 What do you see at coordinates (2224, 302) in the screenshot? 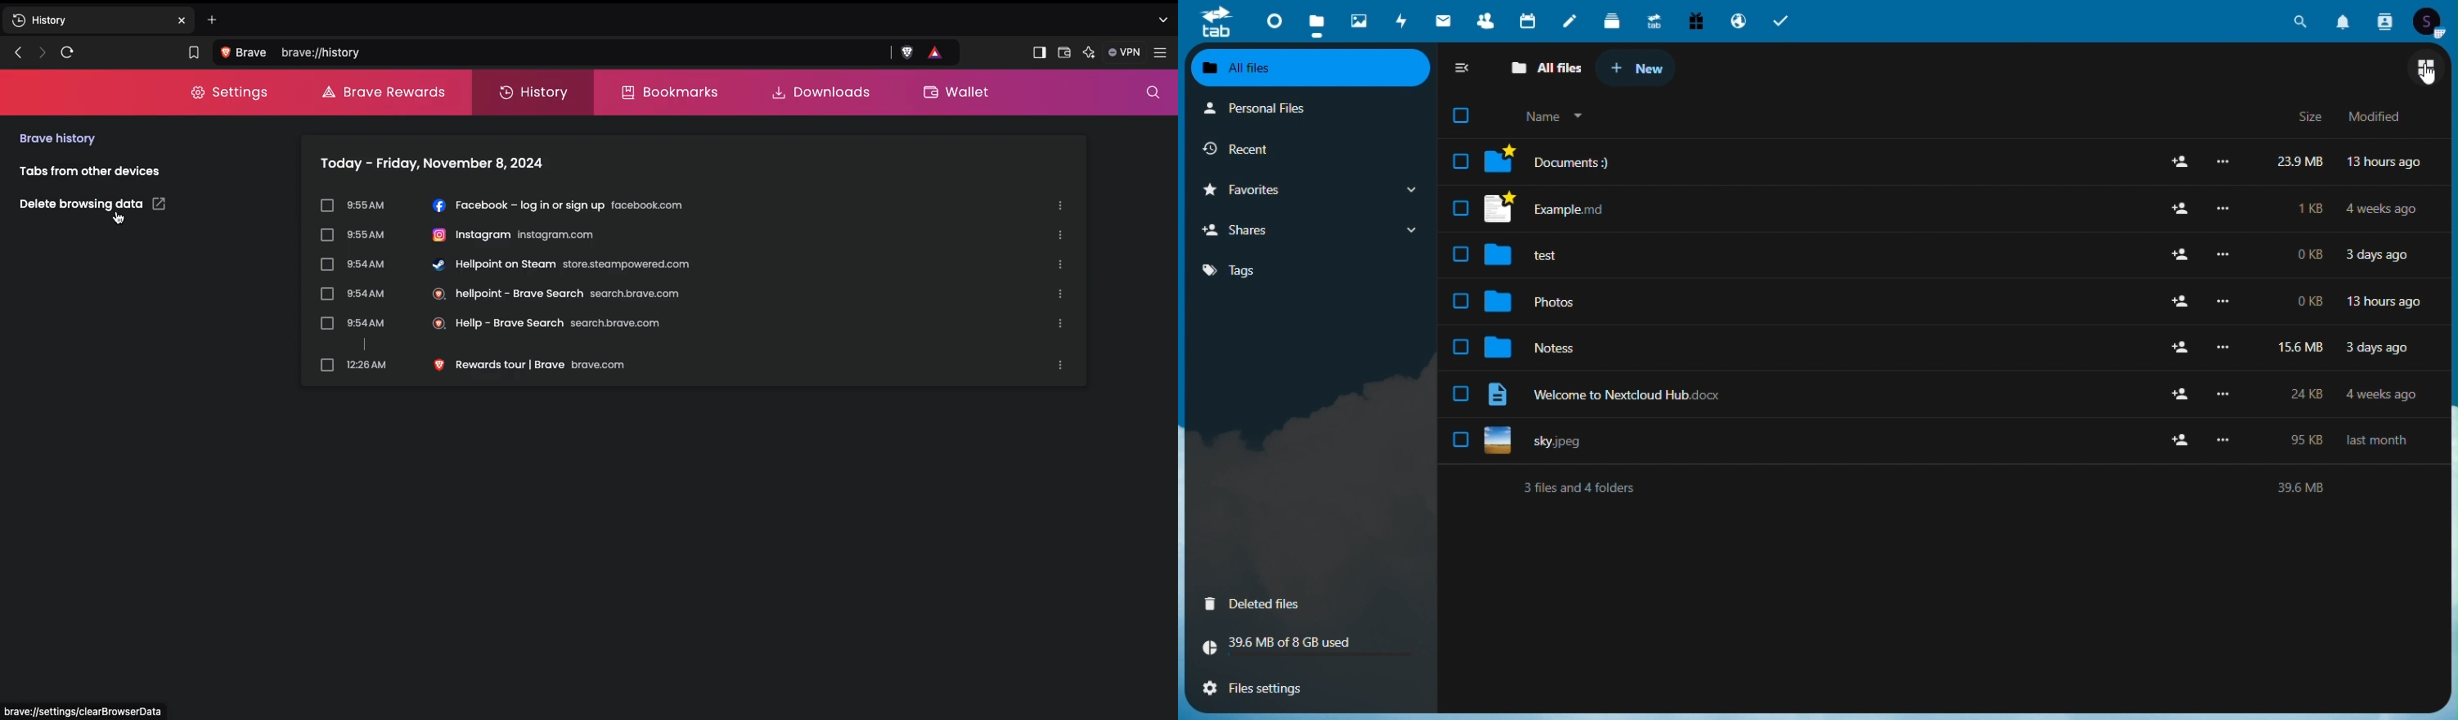
I see `more options` at bounding box center [2224, 302].